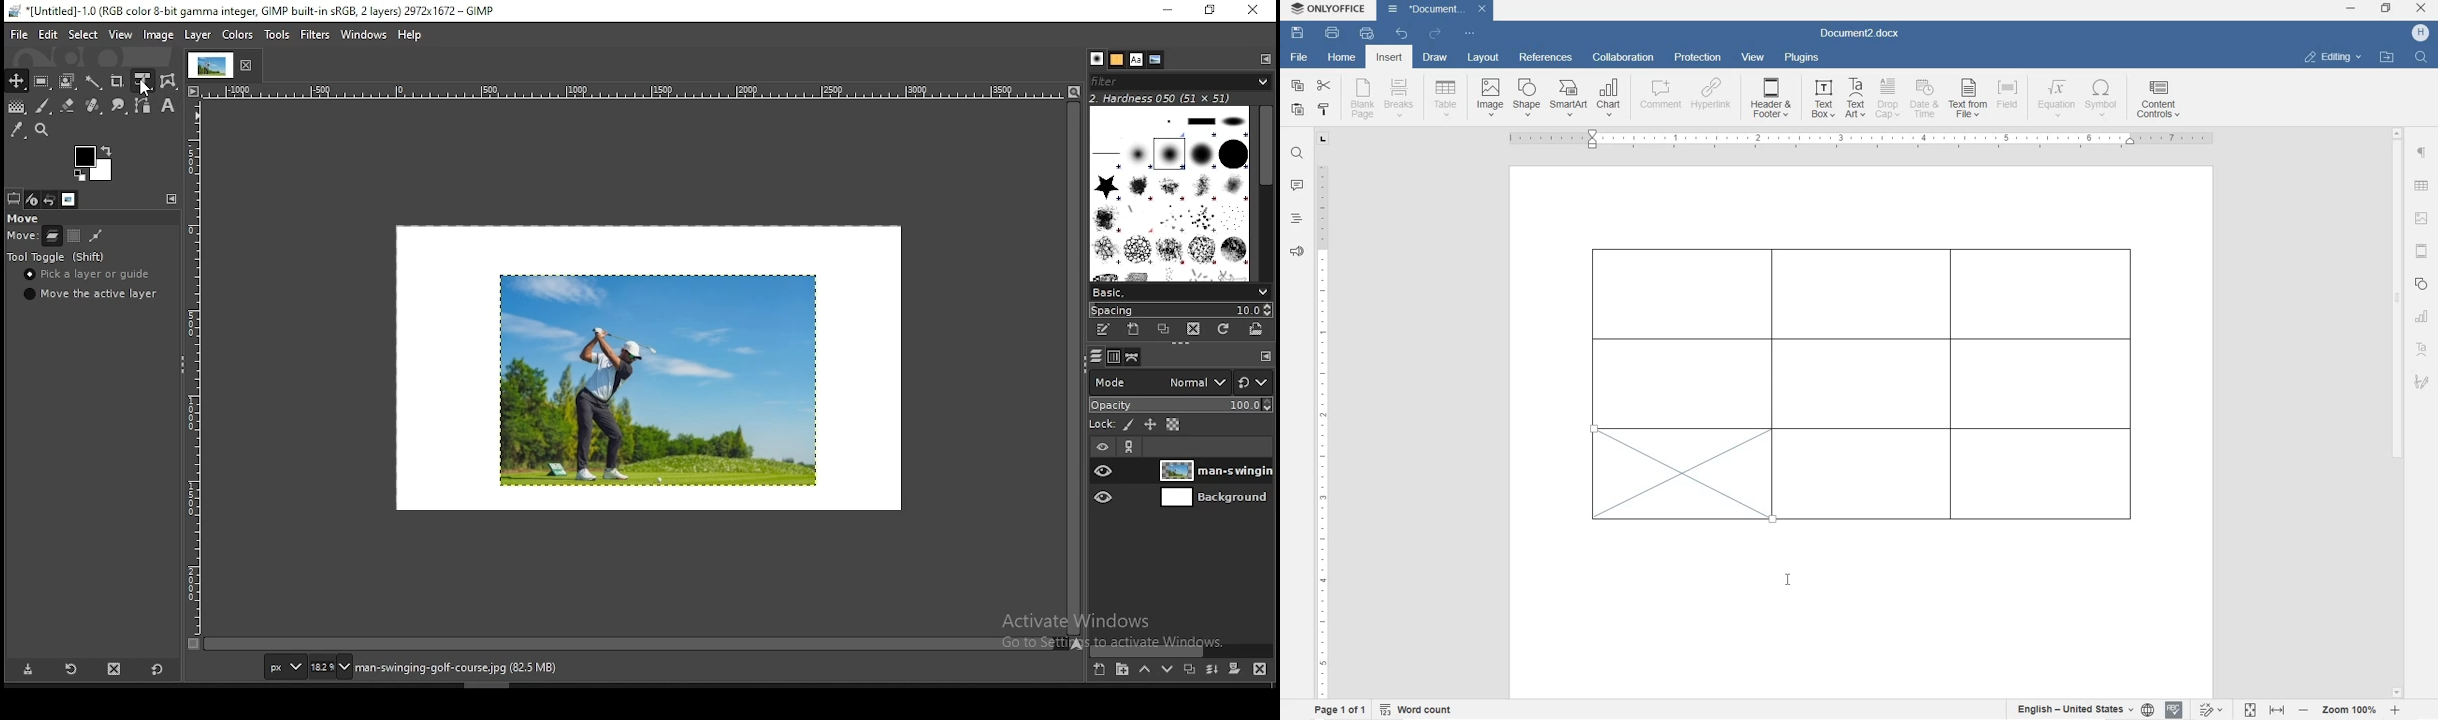 Image resolution: width=2464 pixels, height=728 pixels. I want to click on insert table, so click(1443, 98).